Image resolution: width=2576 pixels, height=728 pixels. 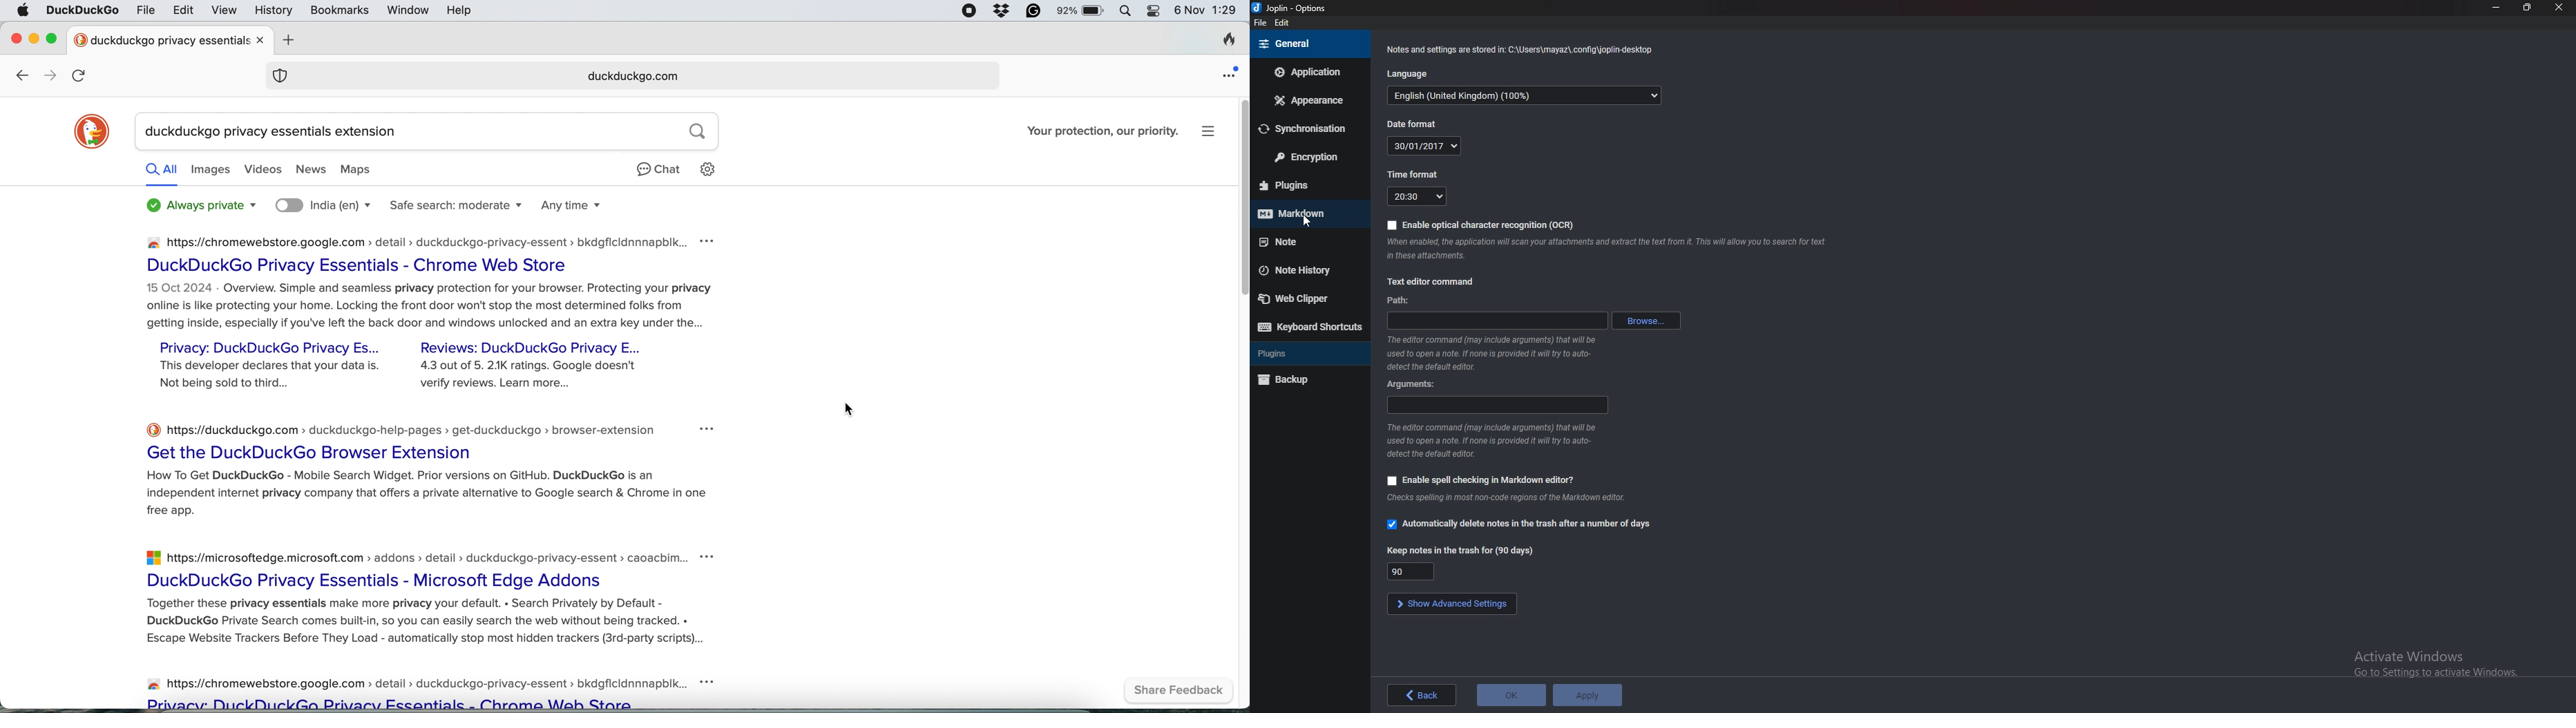 I want to click on Plugins, so click(x=1305, y=353).